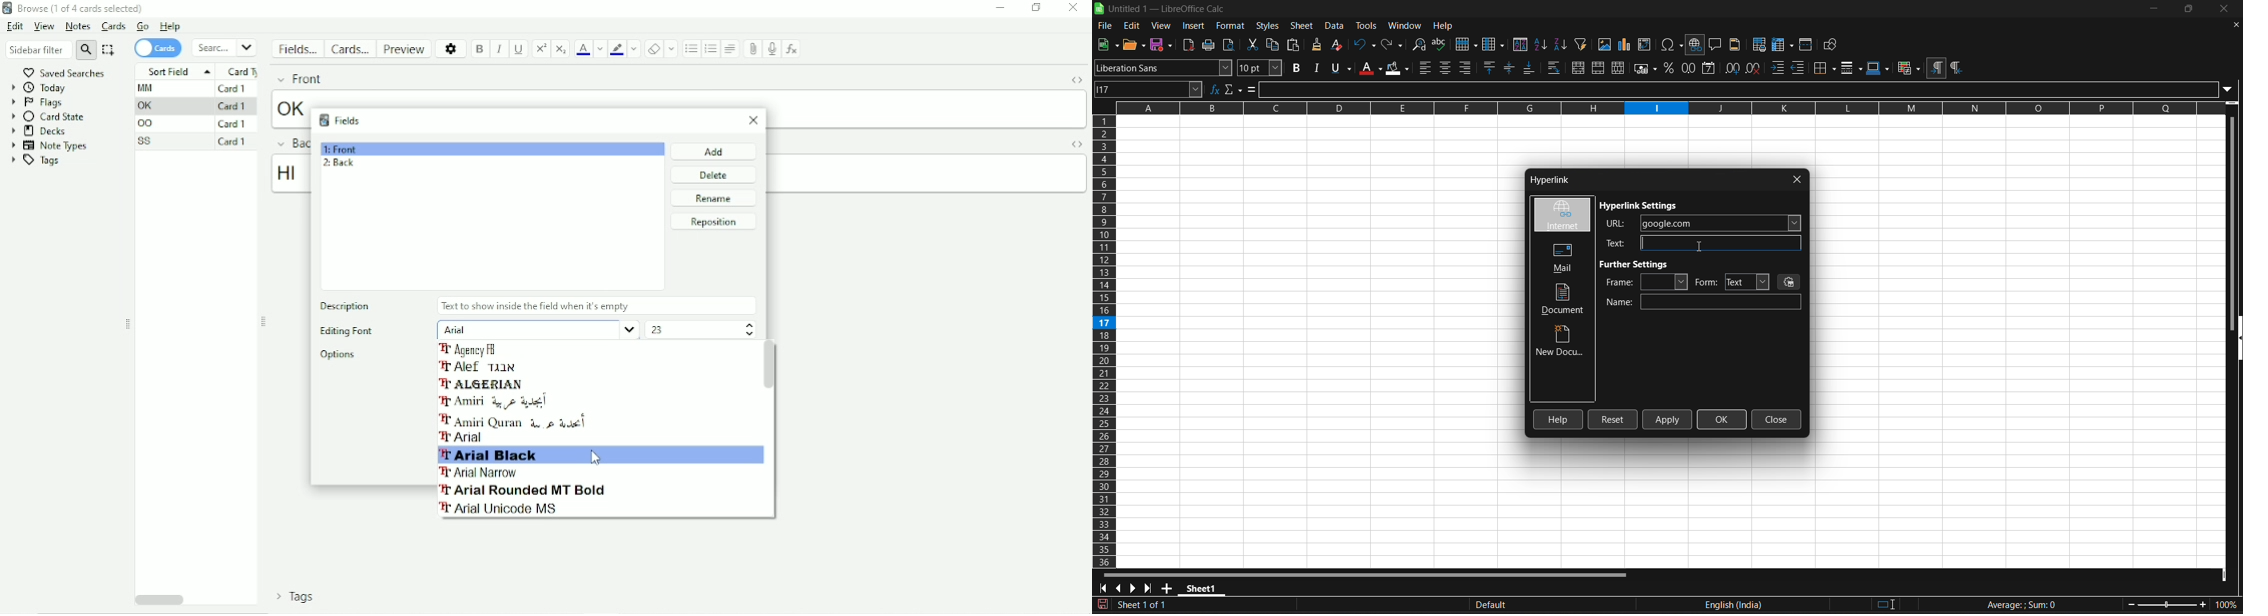  What do you see at coordinates (672, 48) in the screenshot?
I see `Select formatting to remove` at bounding box center [672, 48].